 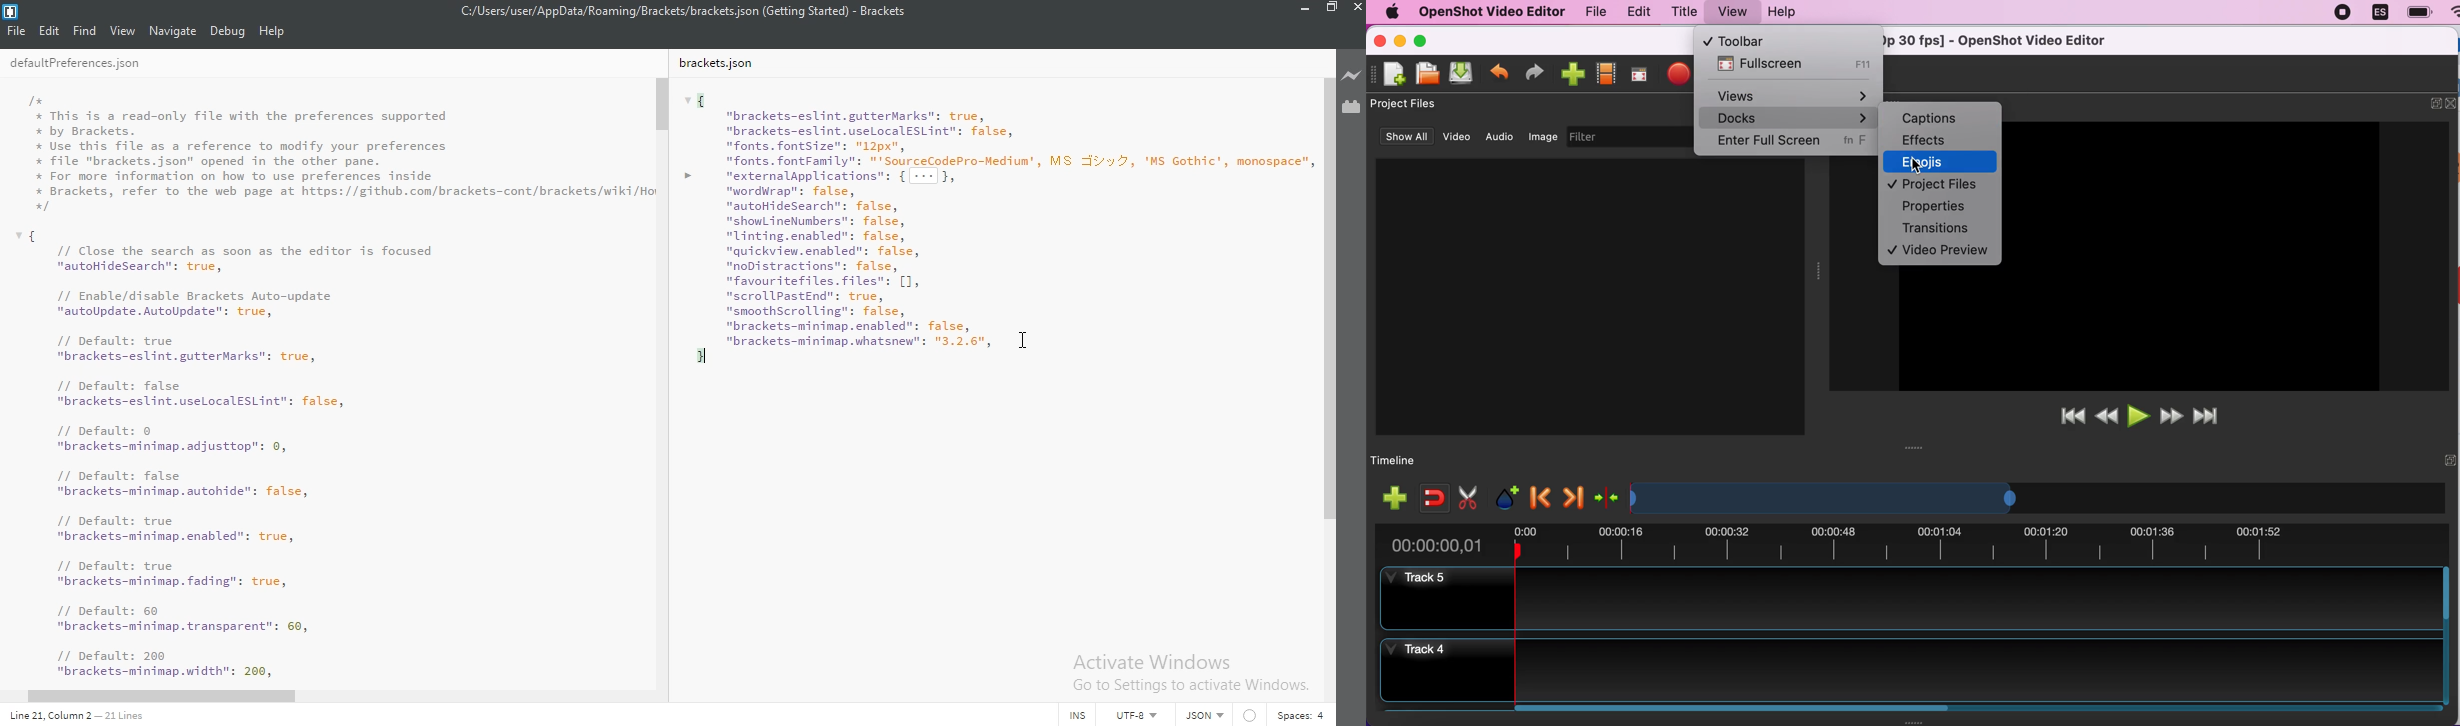 I want to click on View , so click(x=123, y=30).